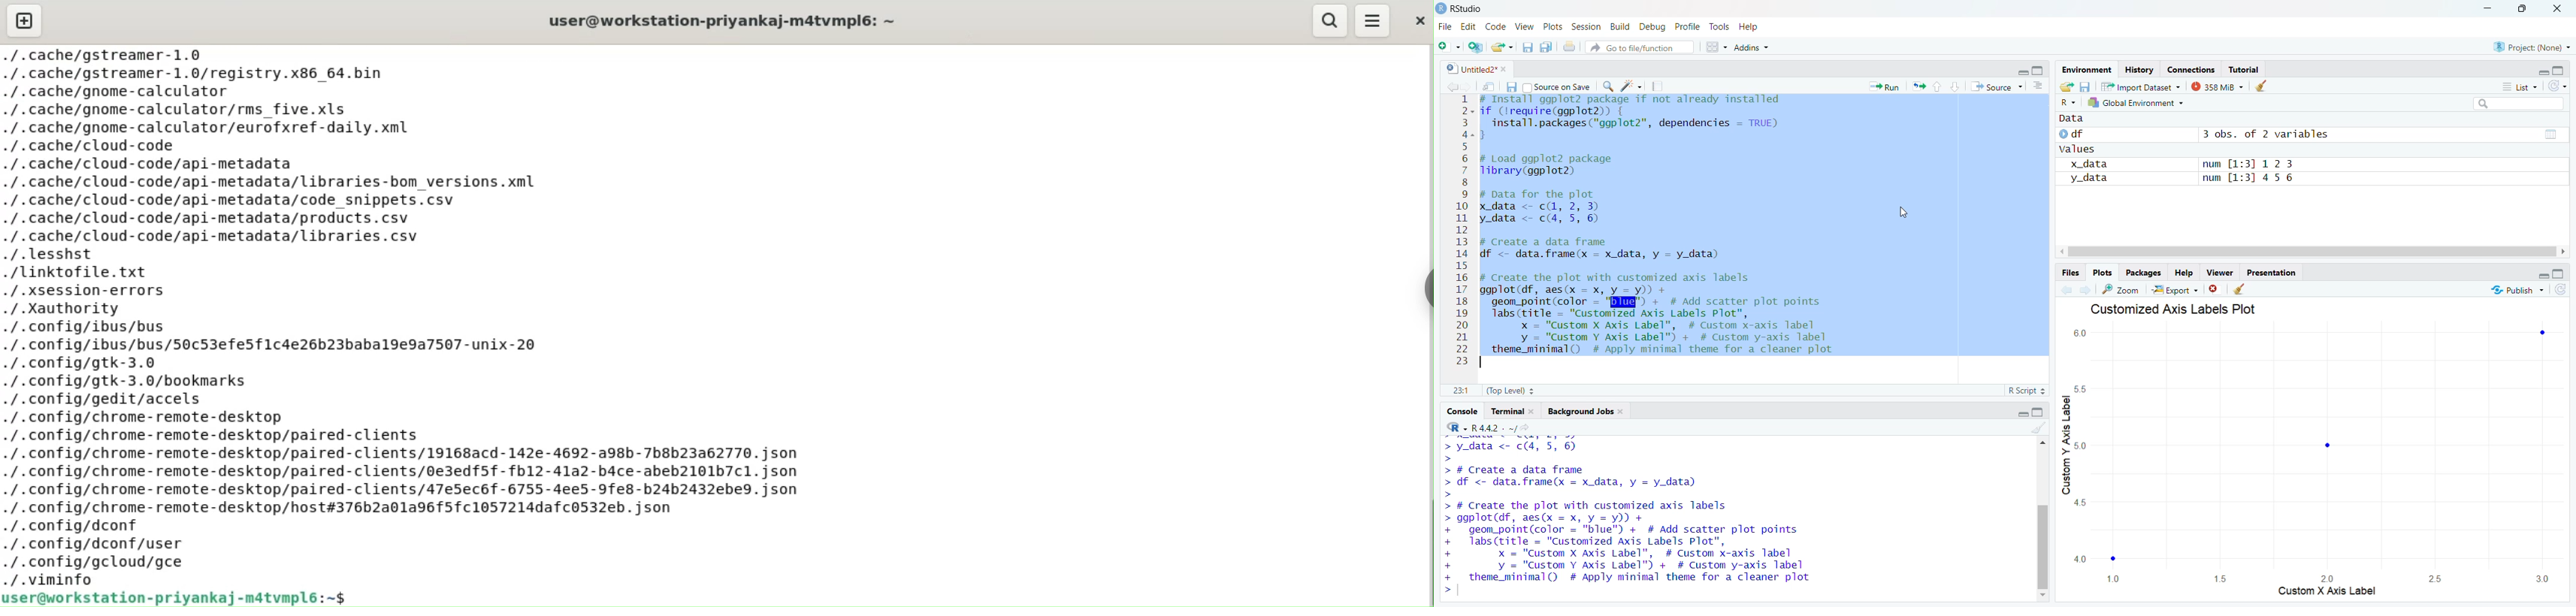 Image resolution: width=2576 pixels, height=616 pixels. Describe the element at coordinates (2561, 273) in the screenshot. I see `maximise` at that location.